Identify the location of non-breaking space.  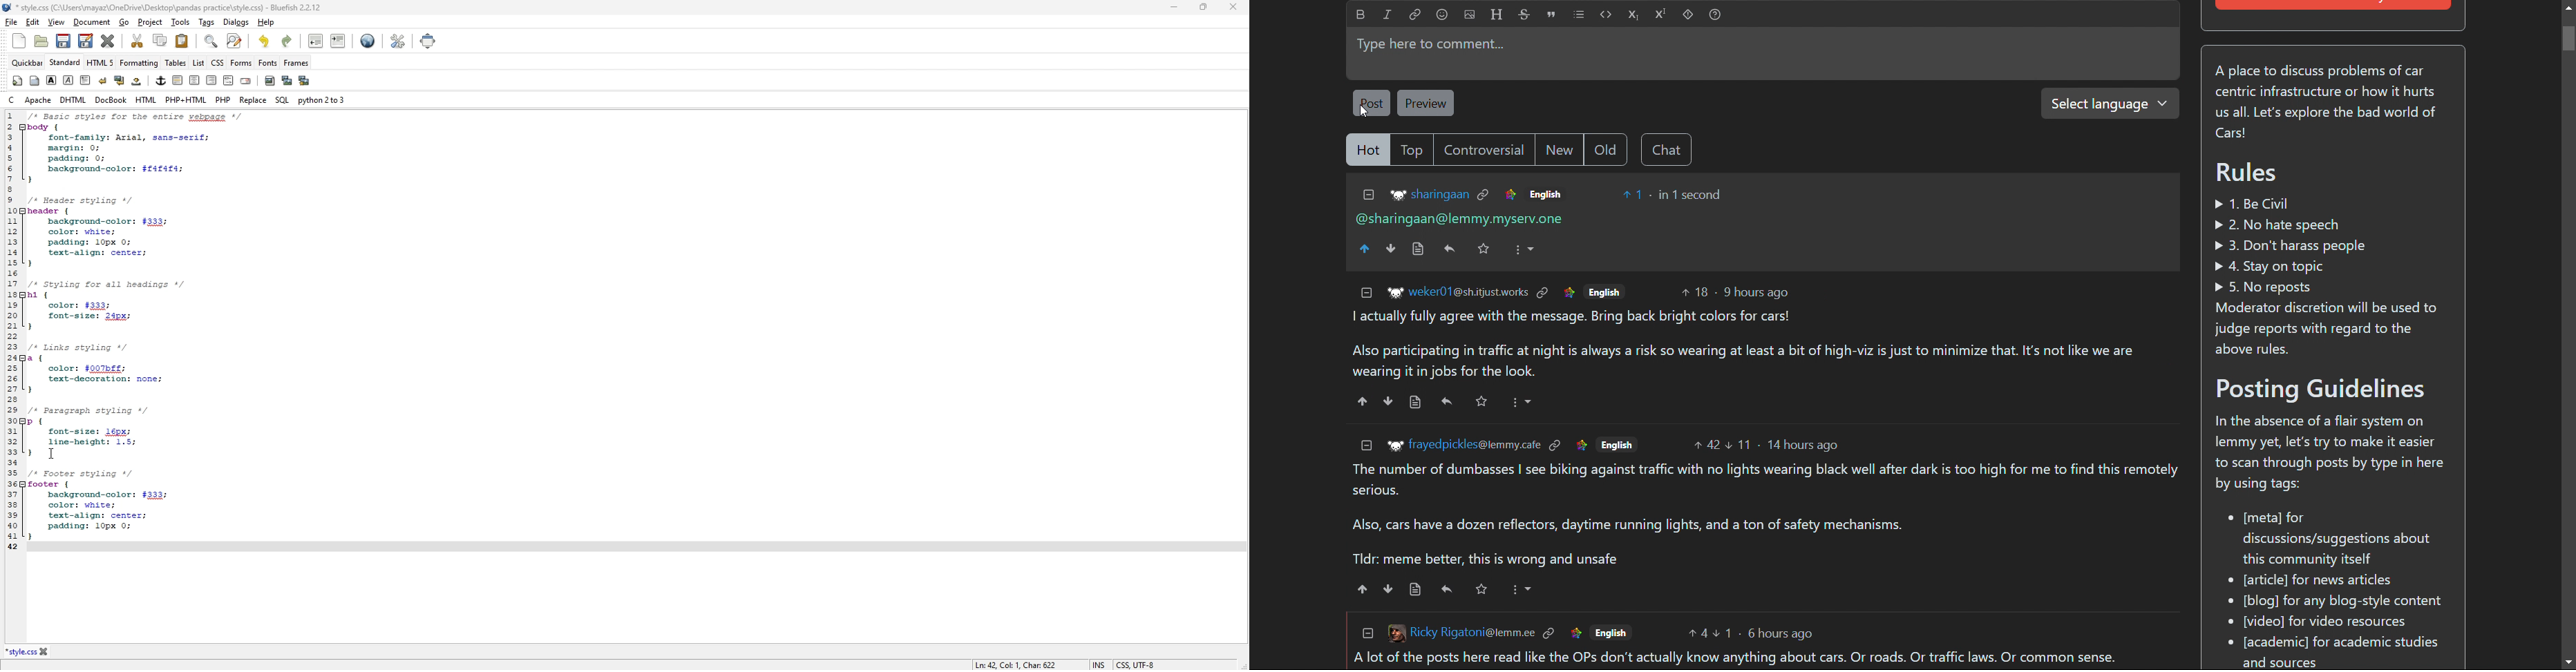
(136, 81).